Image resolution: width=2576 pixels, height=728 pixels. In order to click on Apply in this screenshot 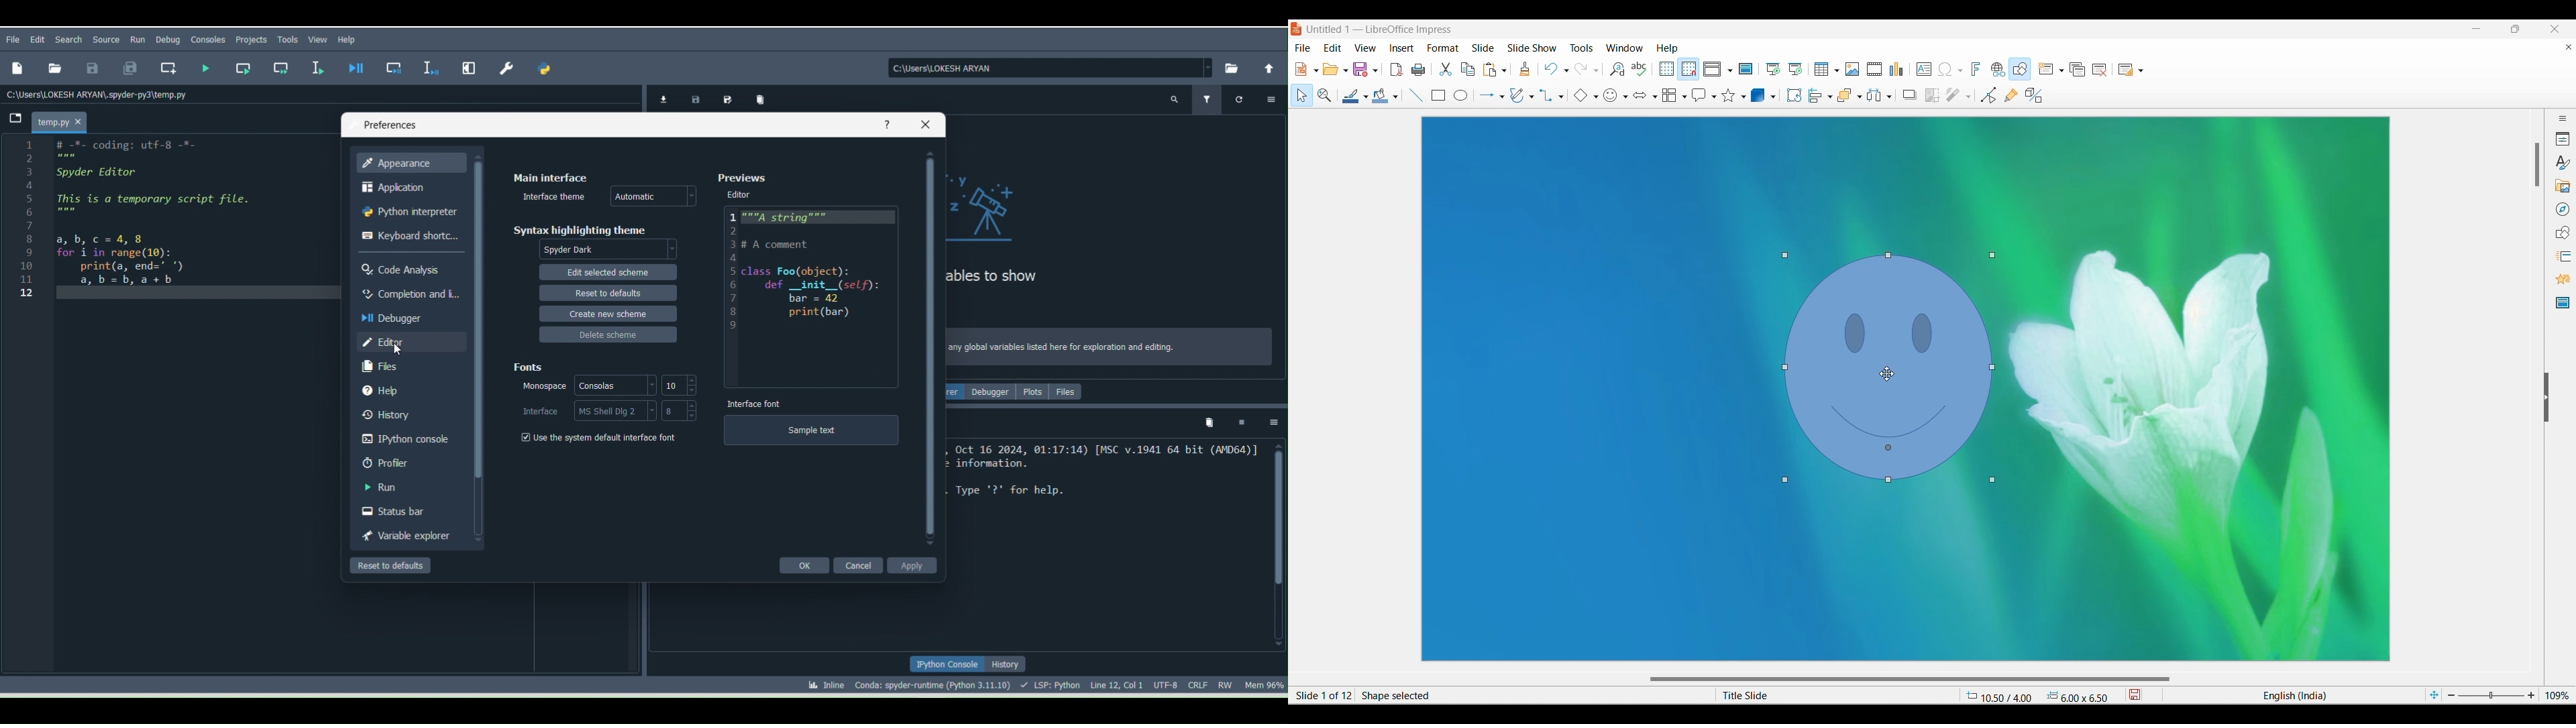, I will do `click(917, 566)`.